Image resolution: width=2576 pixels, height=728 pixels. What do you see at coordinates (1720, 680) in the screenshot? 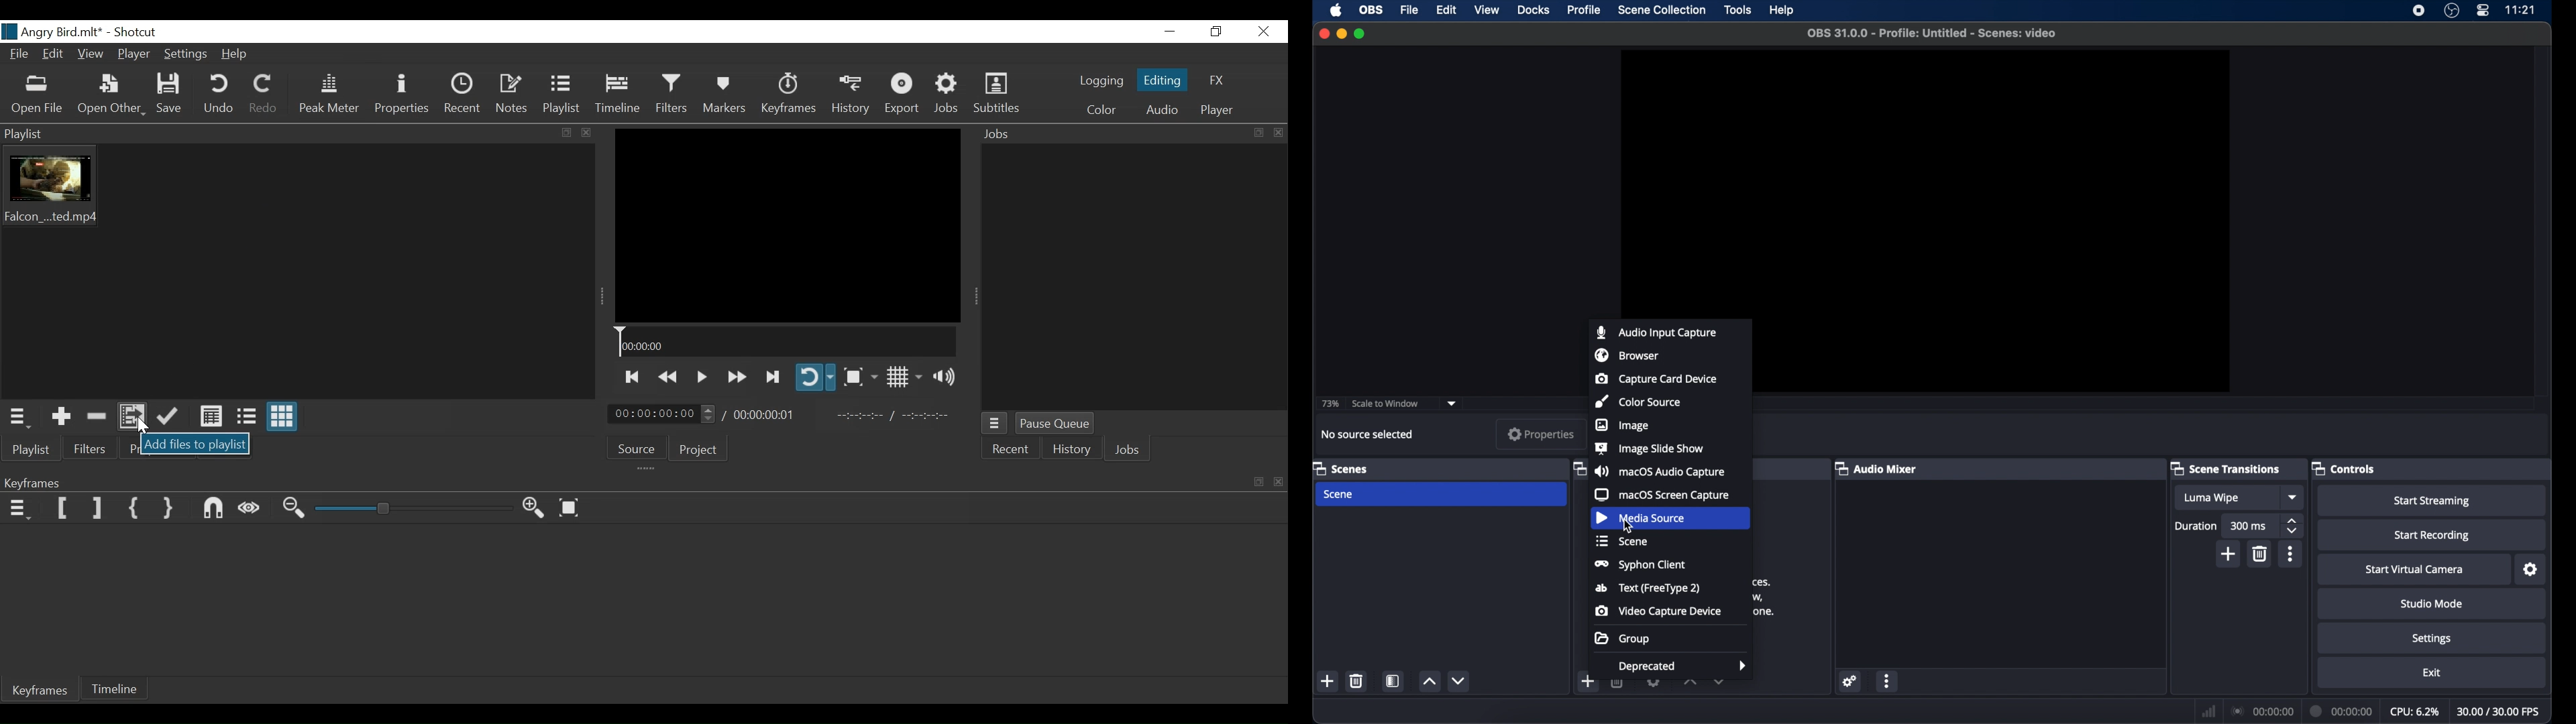
I see `dropdown` at bounding box center [1720, 680].